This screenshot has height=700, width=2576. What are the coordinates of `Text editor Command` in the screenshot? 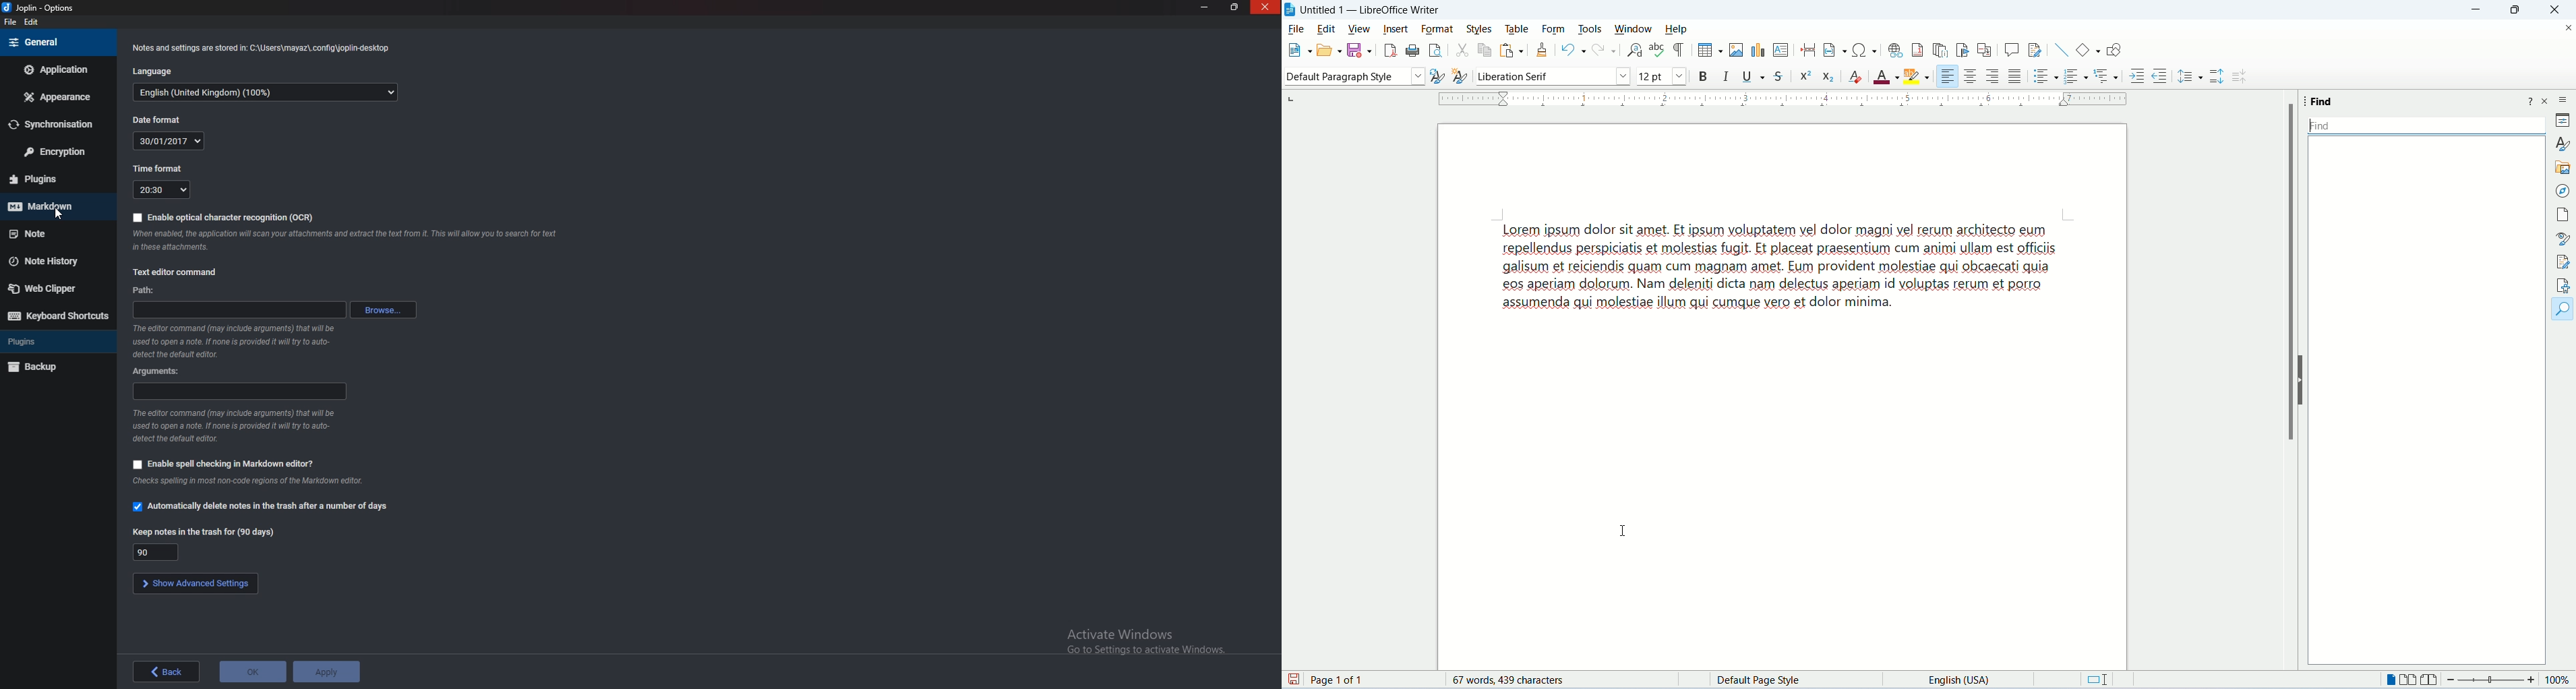 It's located at (174, 273).